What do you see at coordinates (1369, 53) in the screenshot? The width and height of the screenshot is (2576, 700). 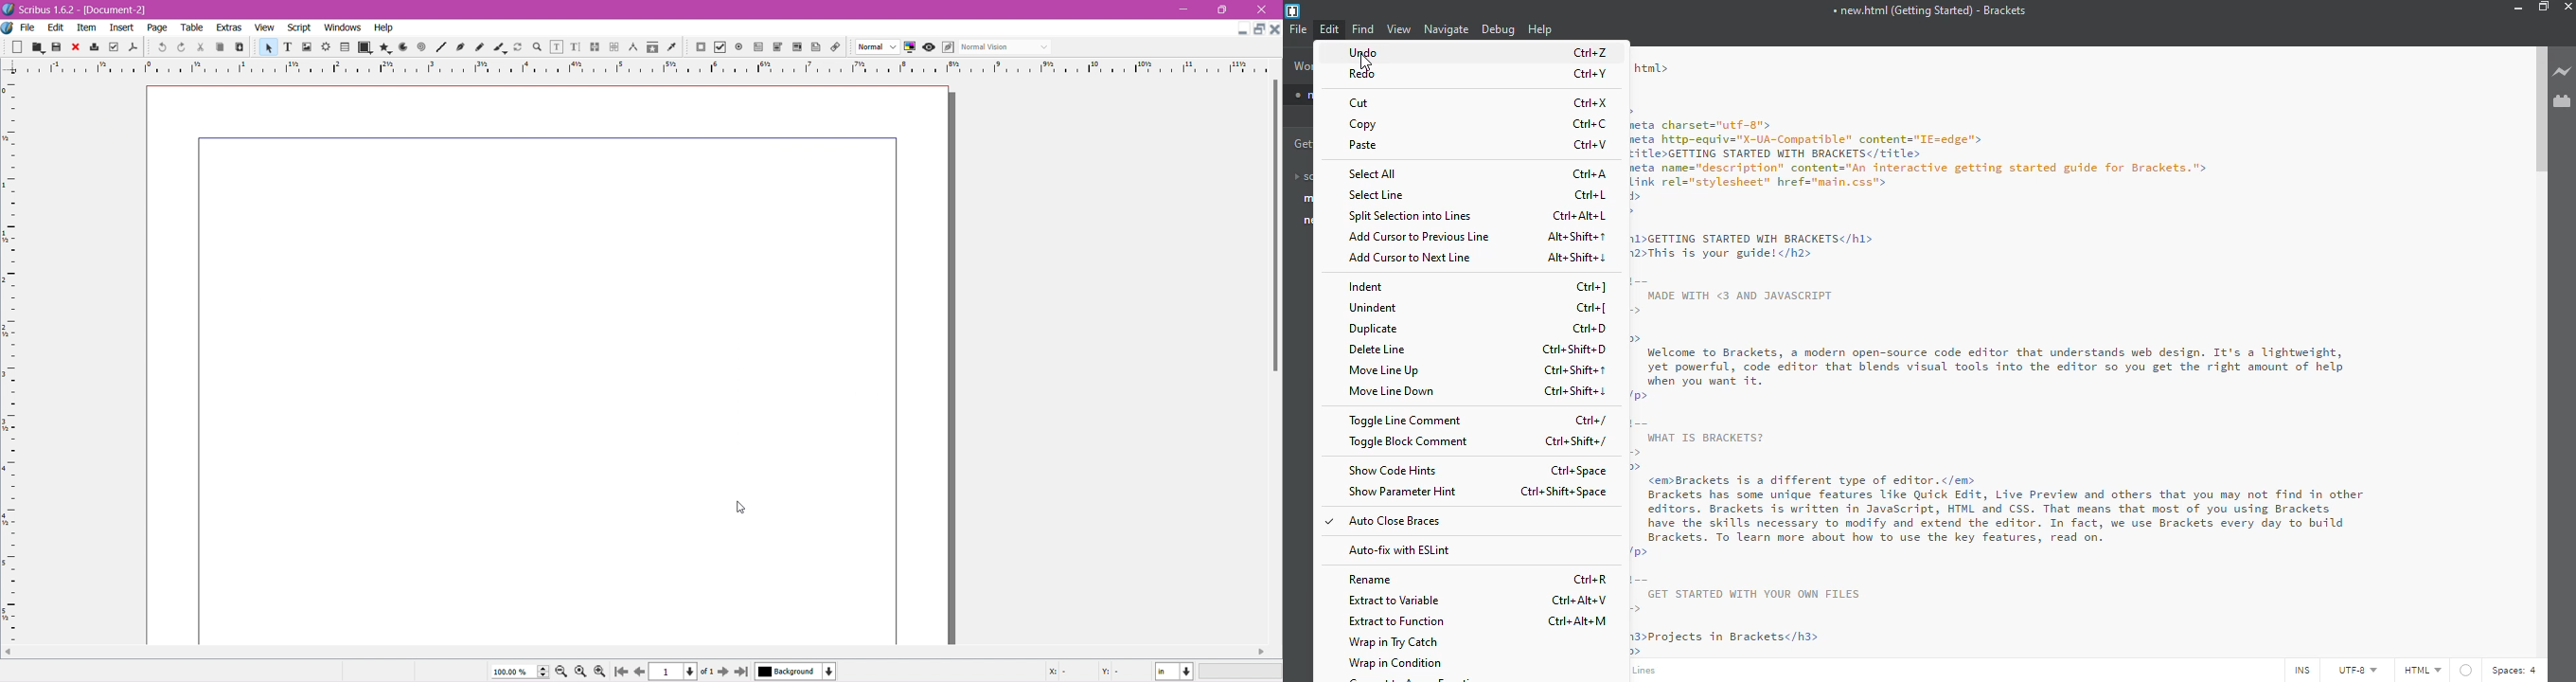 I see `undo` at bounding box center [1369, 53].